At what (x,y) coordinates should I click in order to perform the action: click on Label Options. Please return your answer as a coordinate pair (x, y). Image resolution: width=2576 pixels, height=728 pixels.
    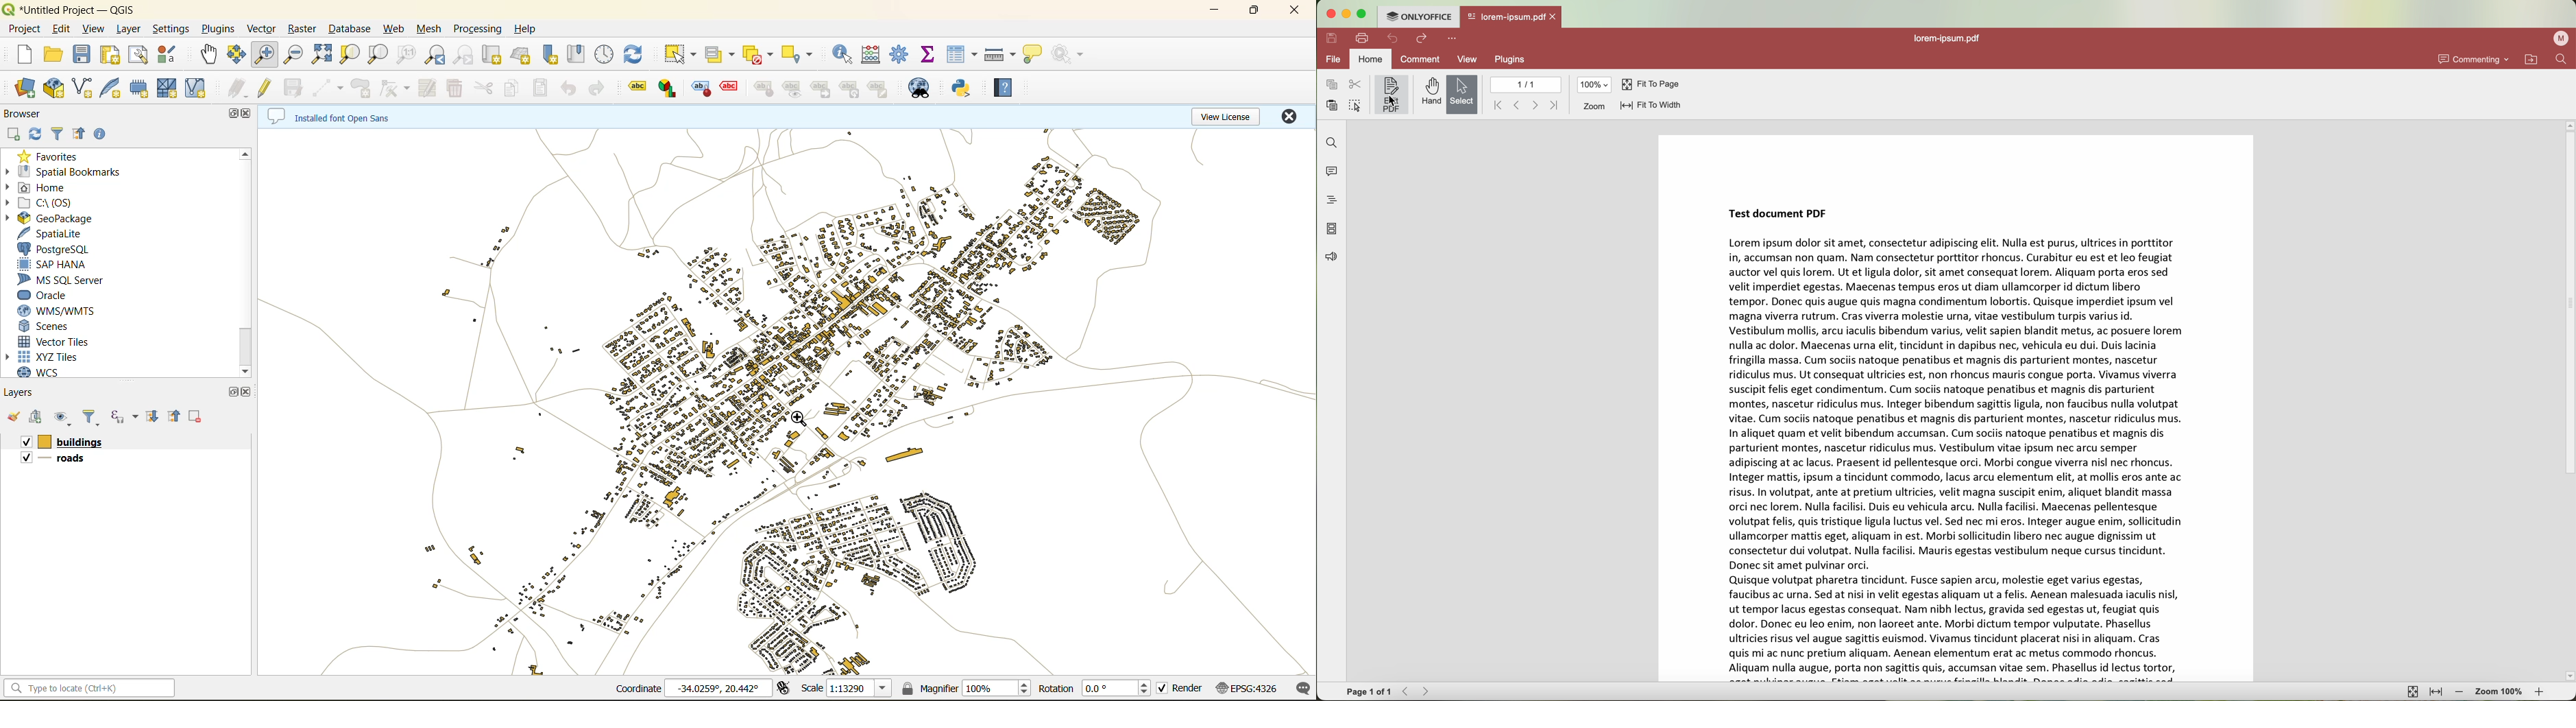
    Looking at the image, I should click on (635, 88).